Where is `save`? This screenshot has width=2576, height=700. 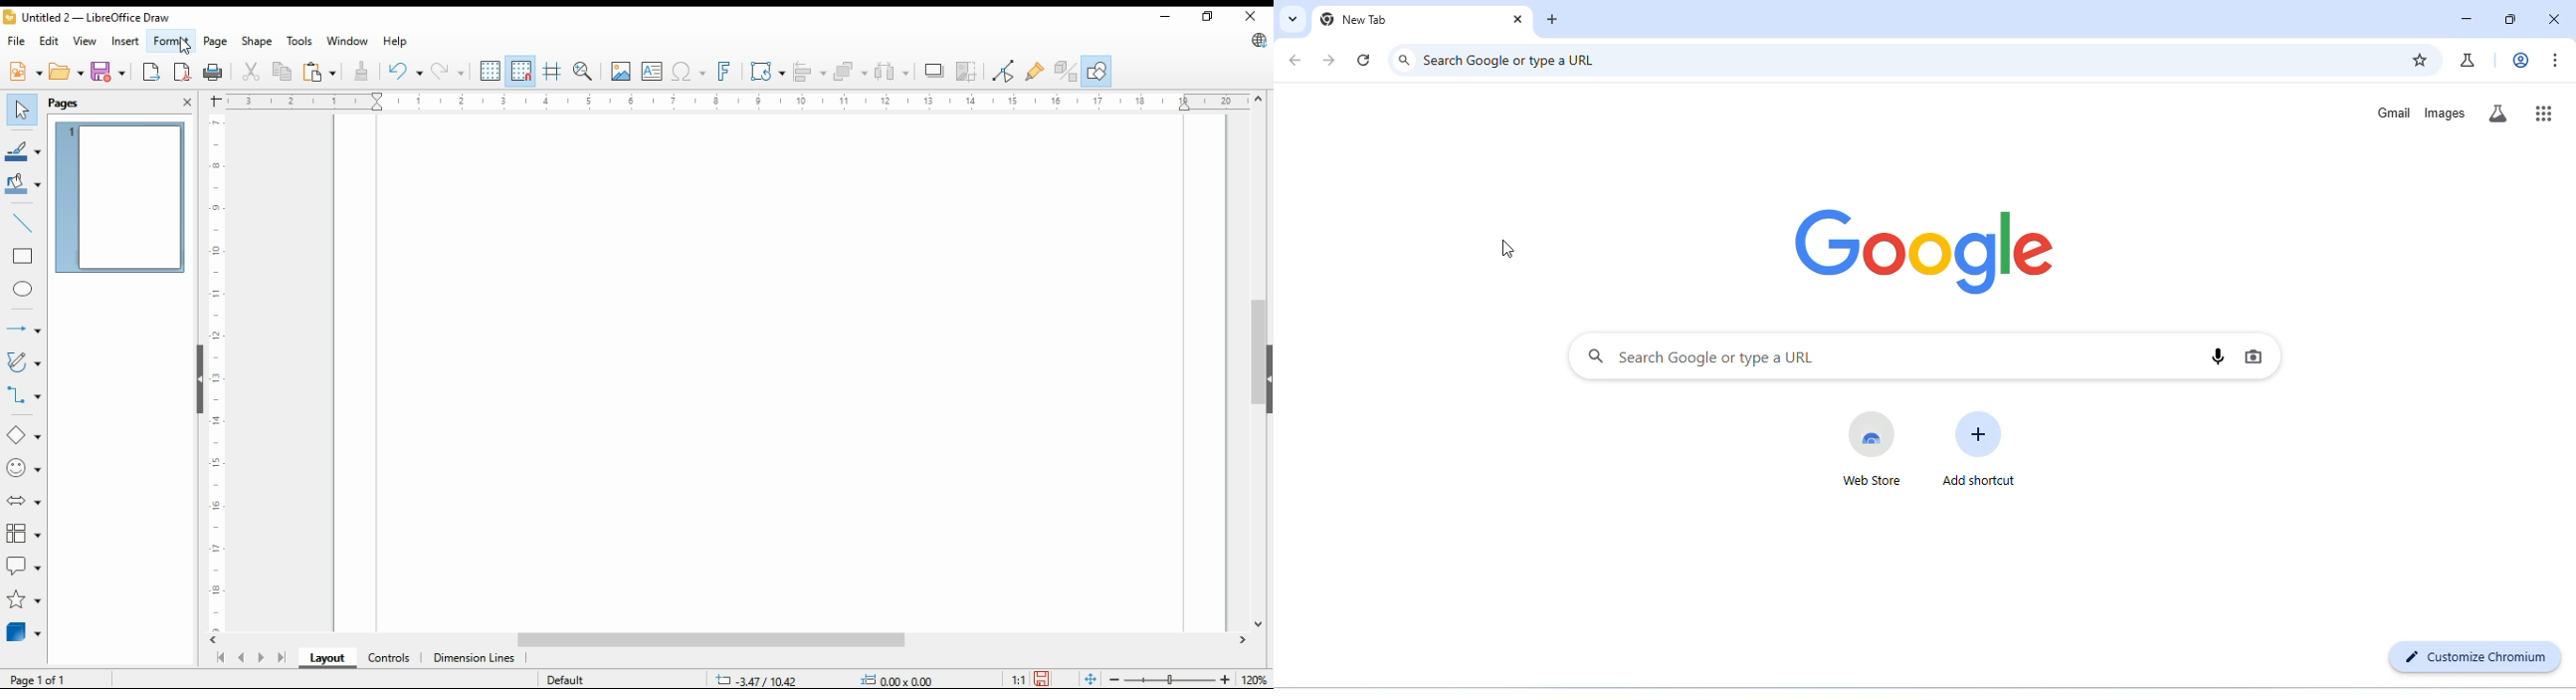
save is located at coordinates (106, 71).